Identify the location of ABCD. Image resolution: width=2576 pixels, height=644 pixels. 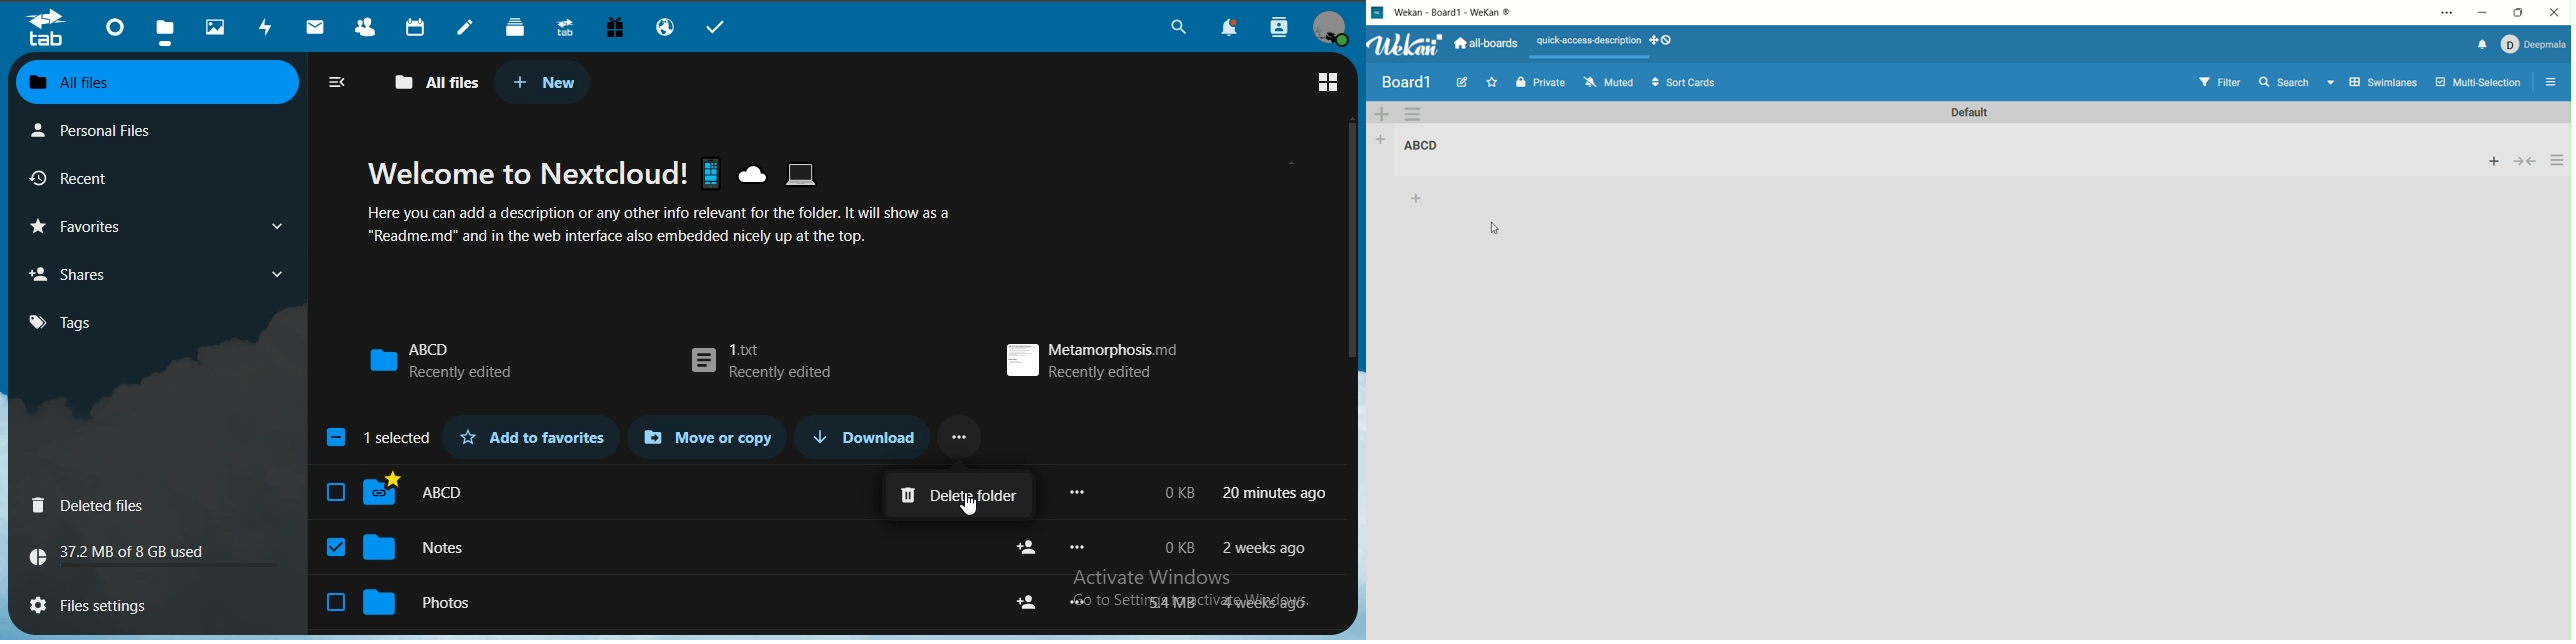
(490, 495).